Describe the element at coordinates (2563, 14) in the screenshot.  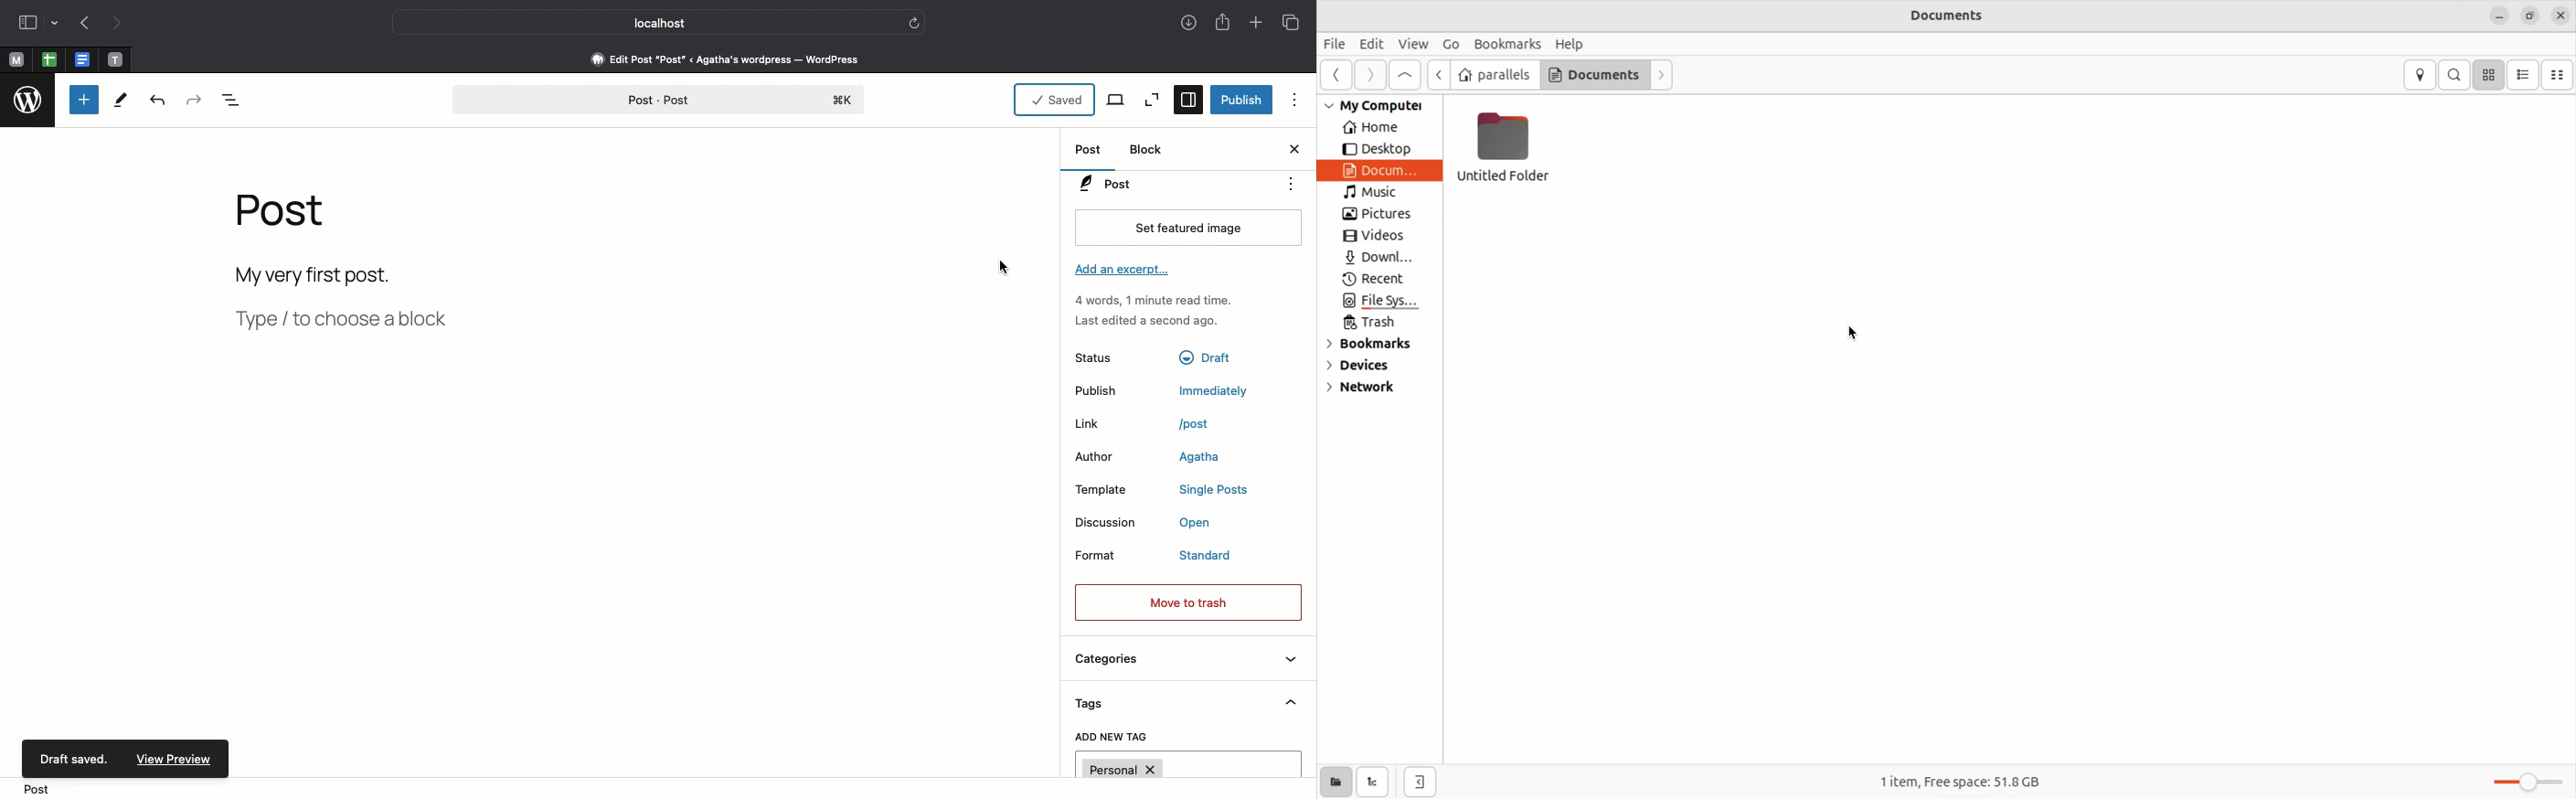
I see `Close` at that location.